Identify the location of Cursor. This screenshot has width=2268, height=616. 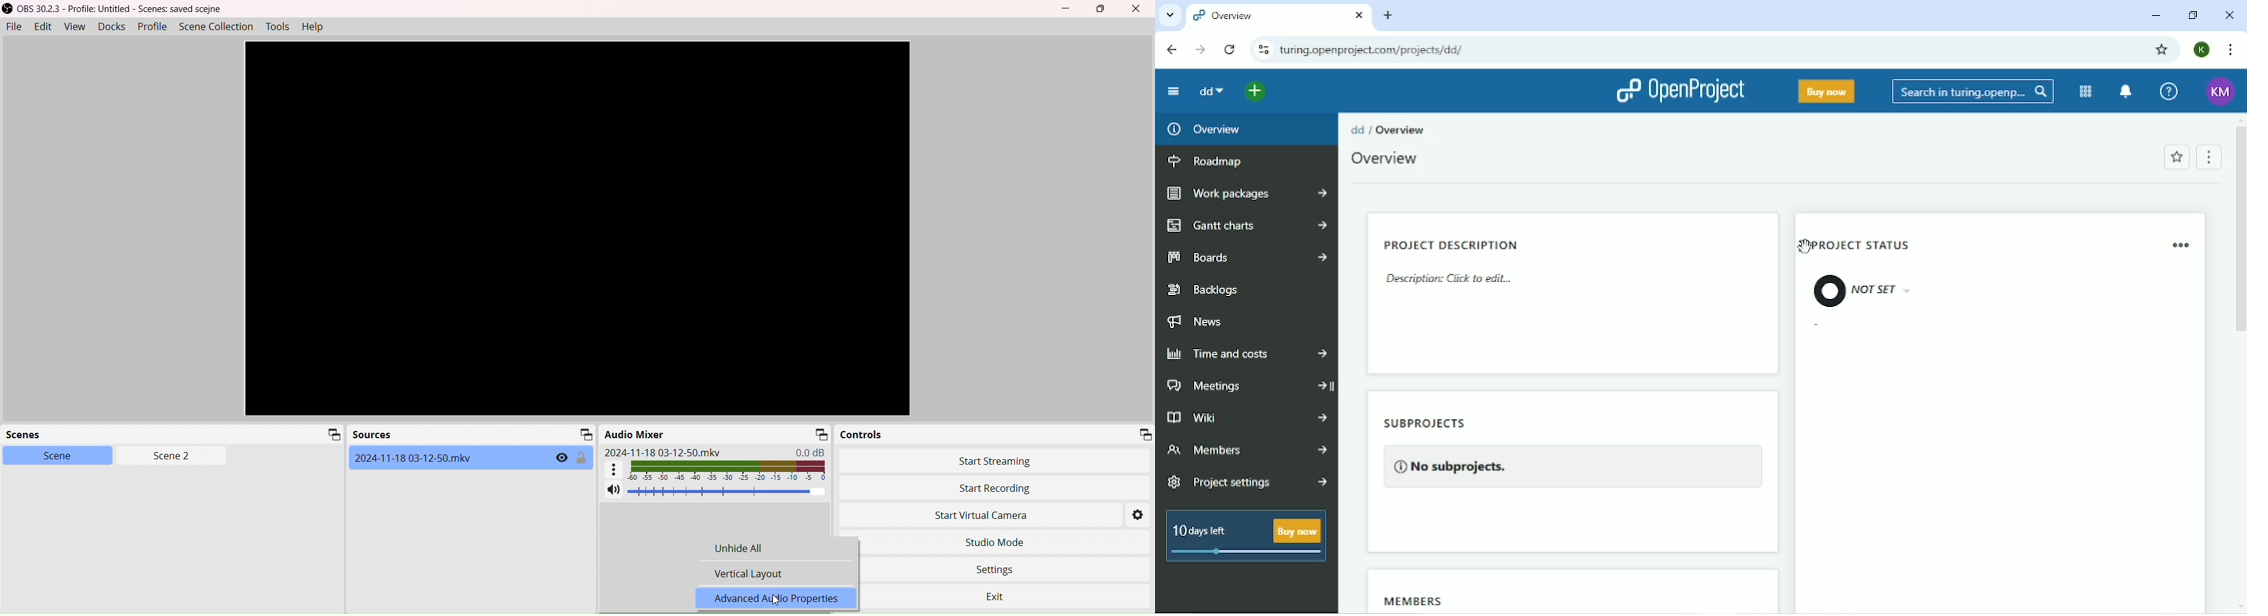
(775, 603).